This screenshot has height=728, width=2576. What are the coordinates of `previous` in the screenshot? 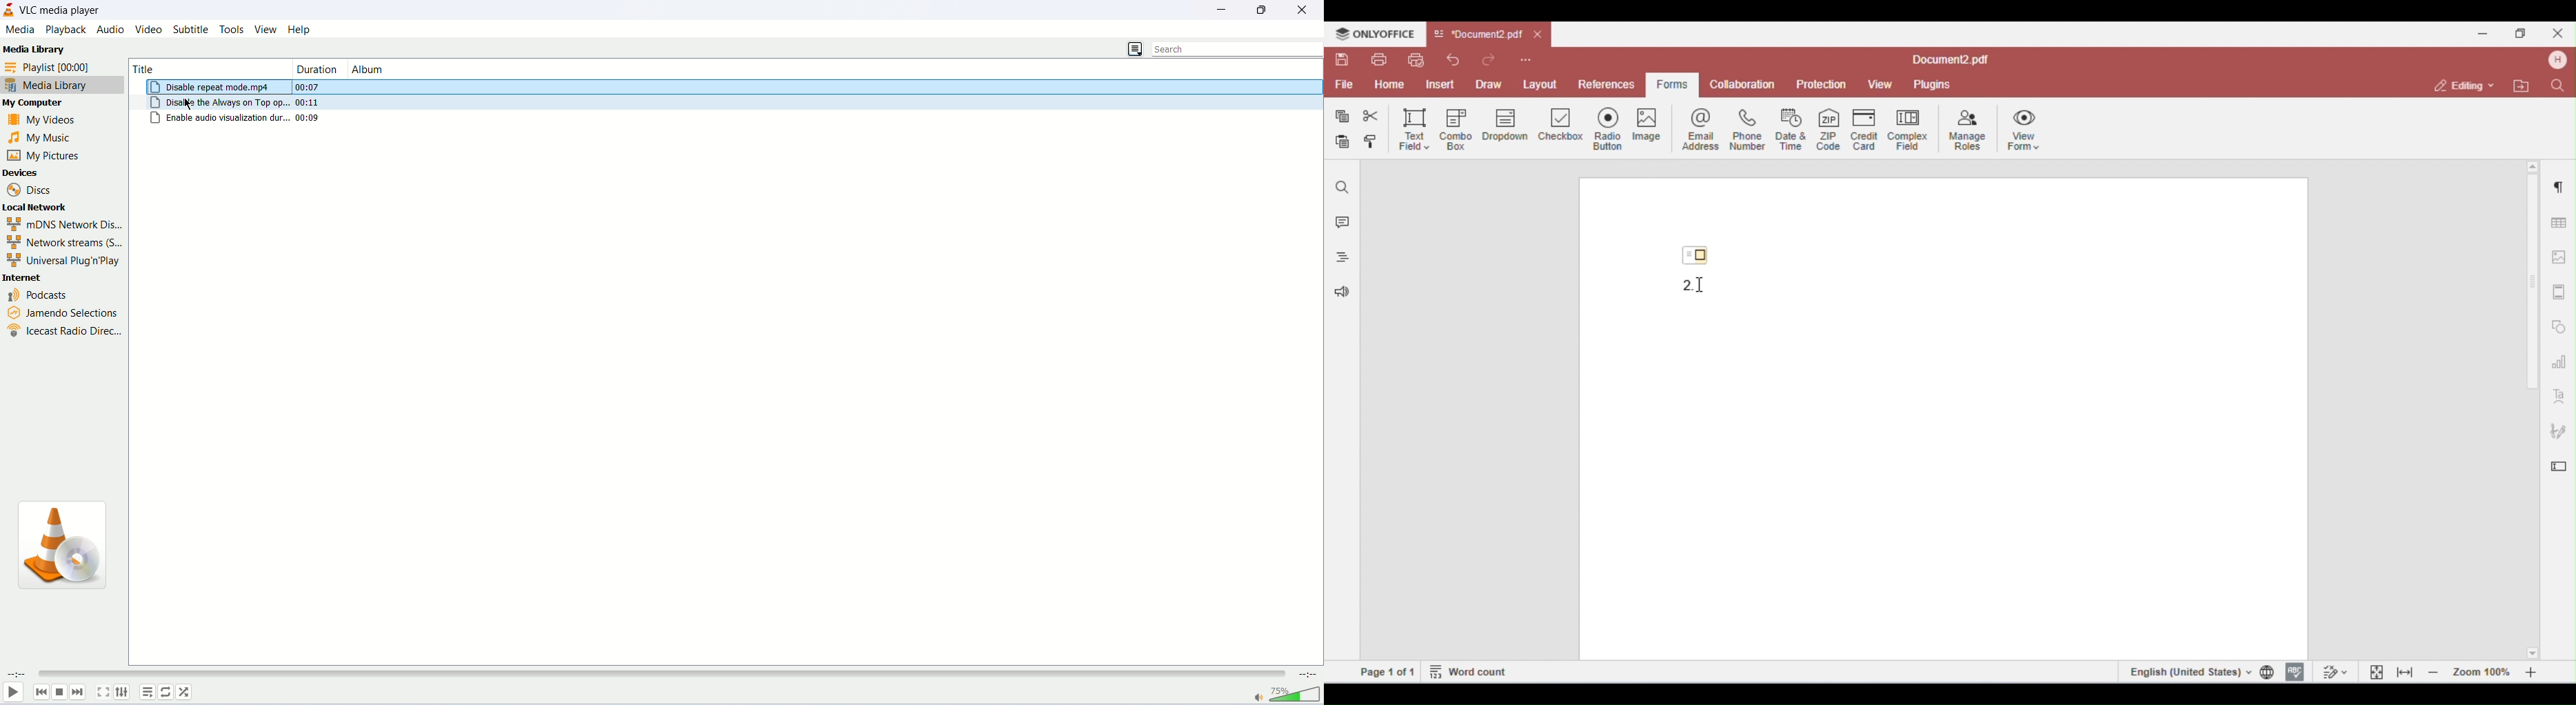 It's located at (41, 692).